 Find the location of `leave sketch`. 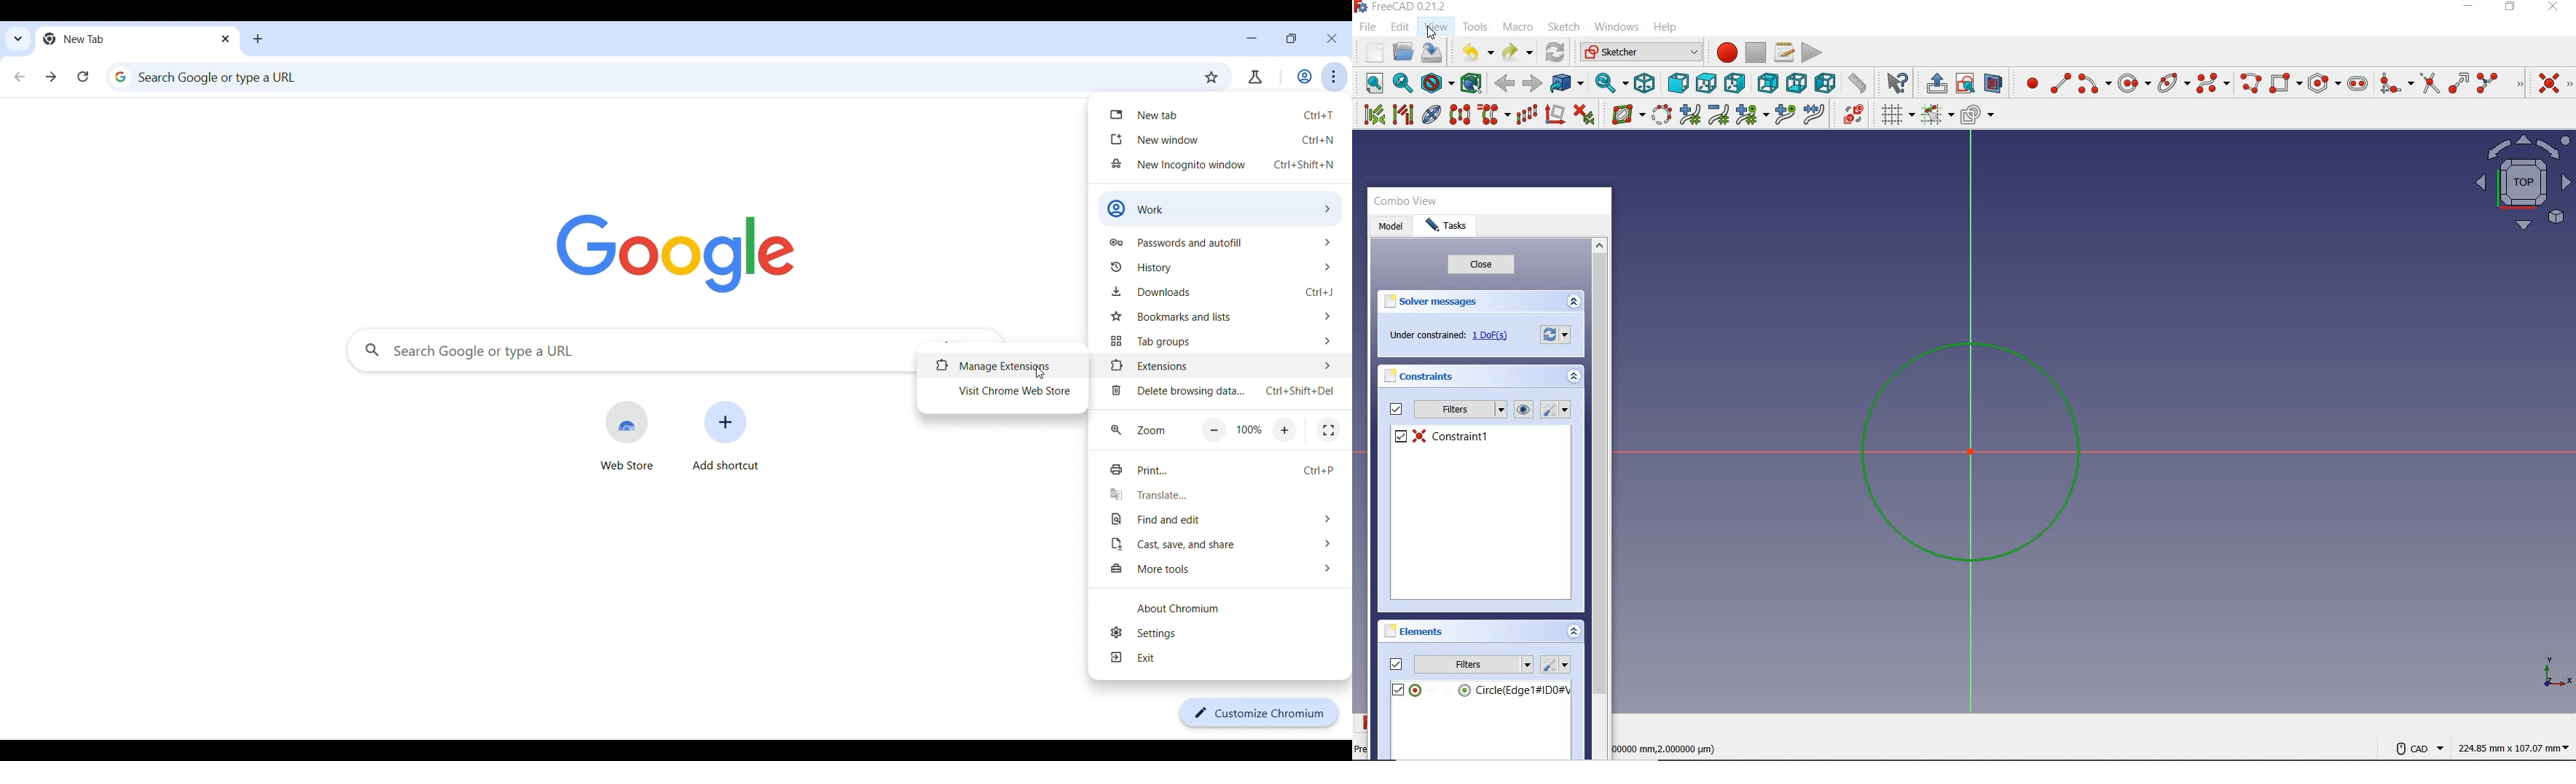

leave sketch is located at coordinates (1933, 82).